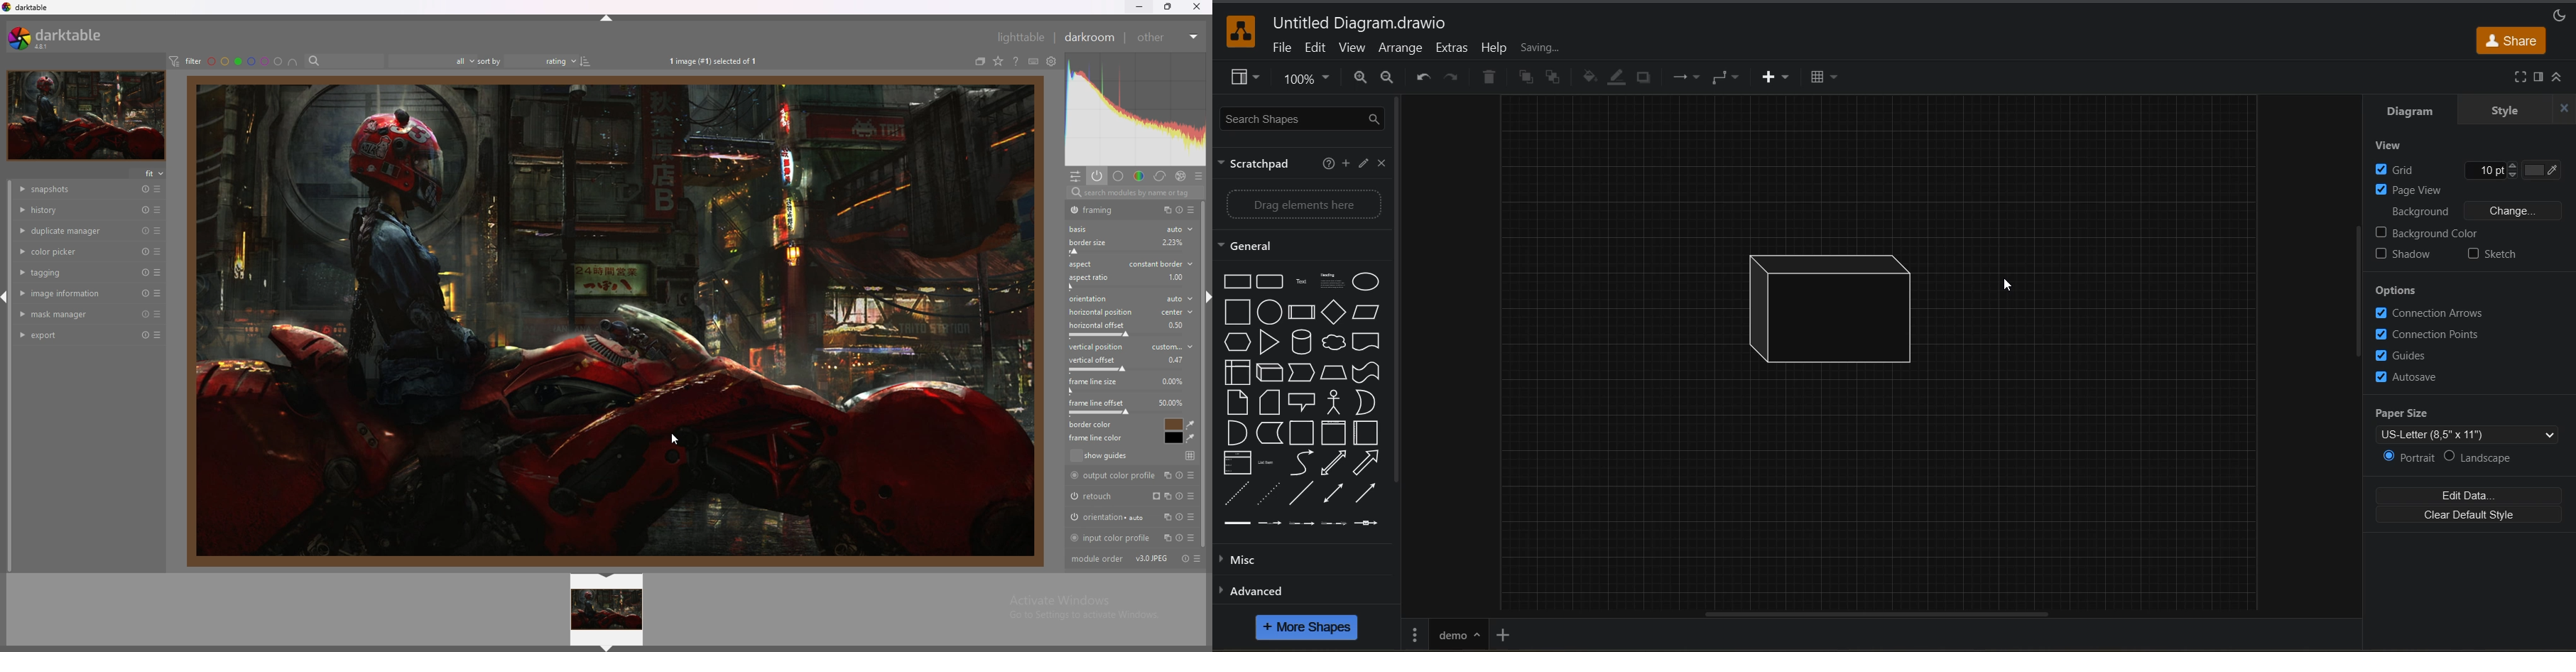 This screenshot has height=672, width=2576. What do you see at coordinates (145, 314) in the screenshot?
I see `reset` at bounding box center [145, 314].